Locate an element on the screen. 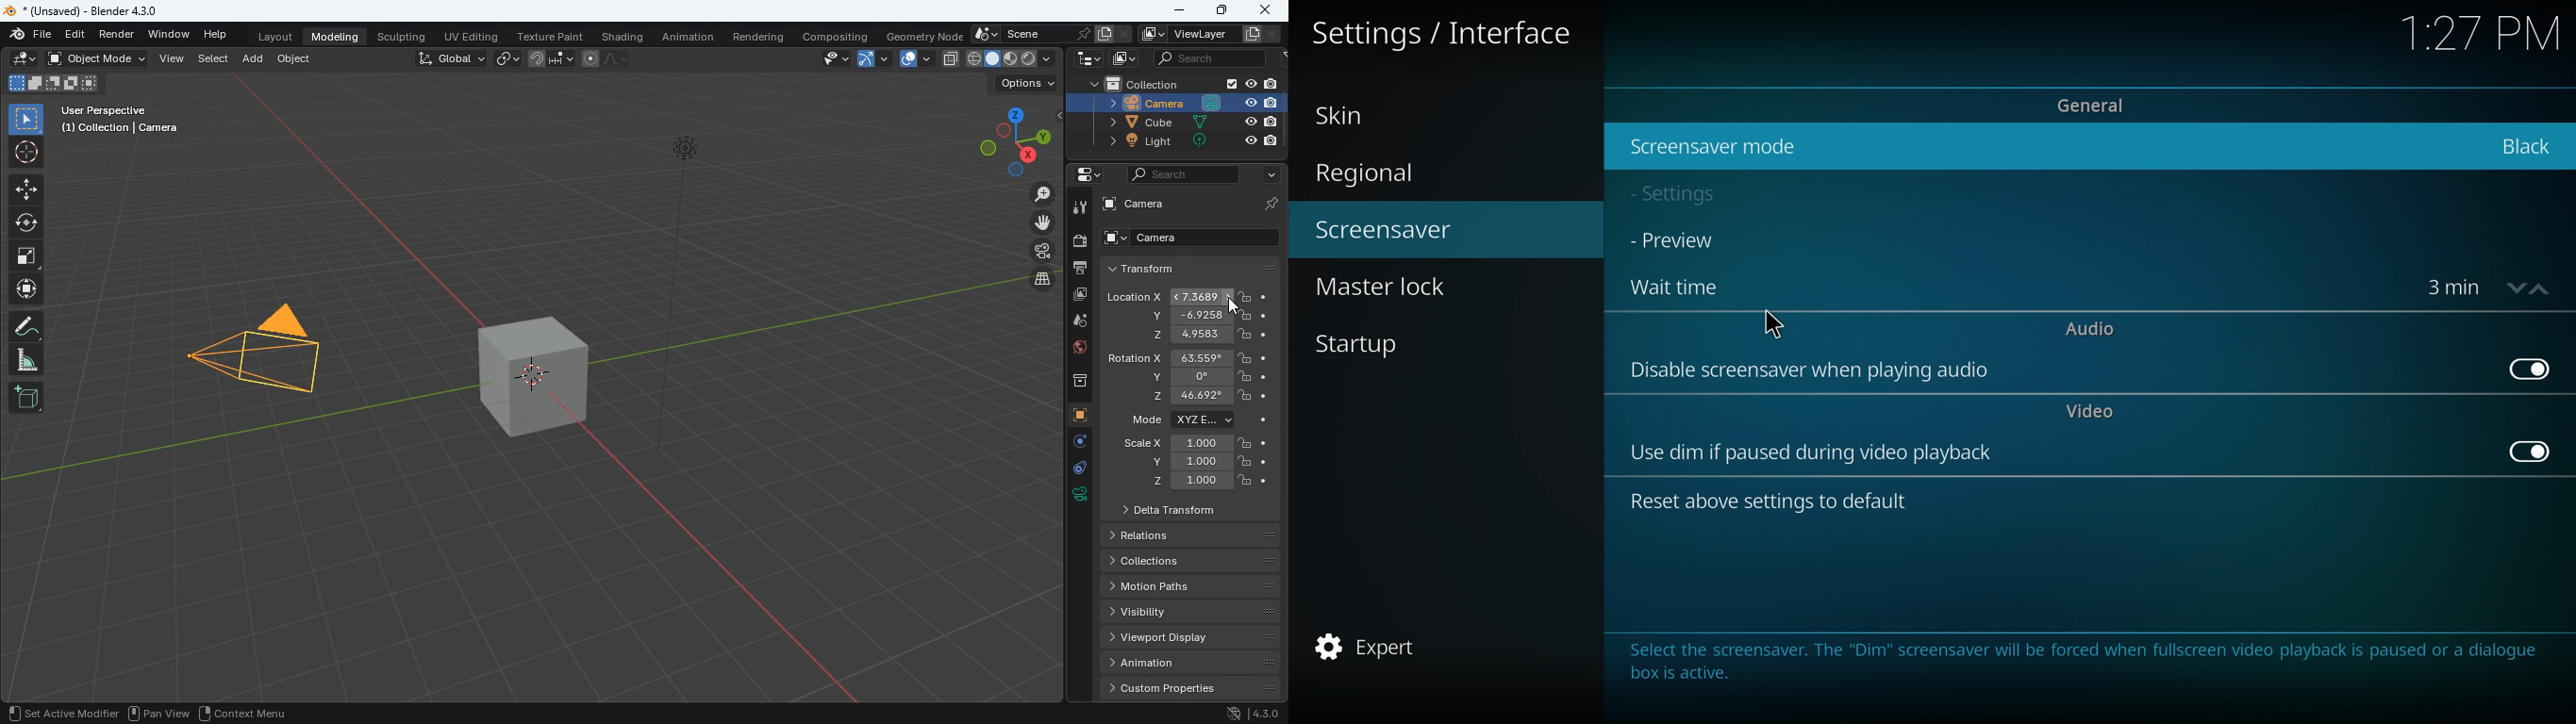  skin is located at coordinates (1391, 113).